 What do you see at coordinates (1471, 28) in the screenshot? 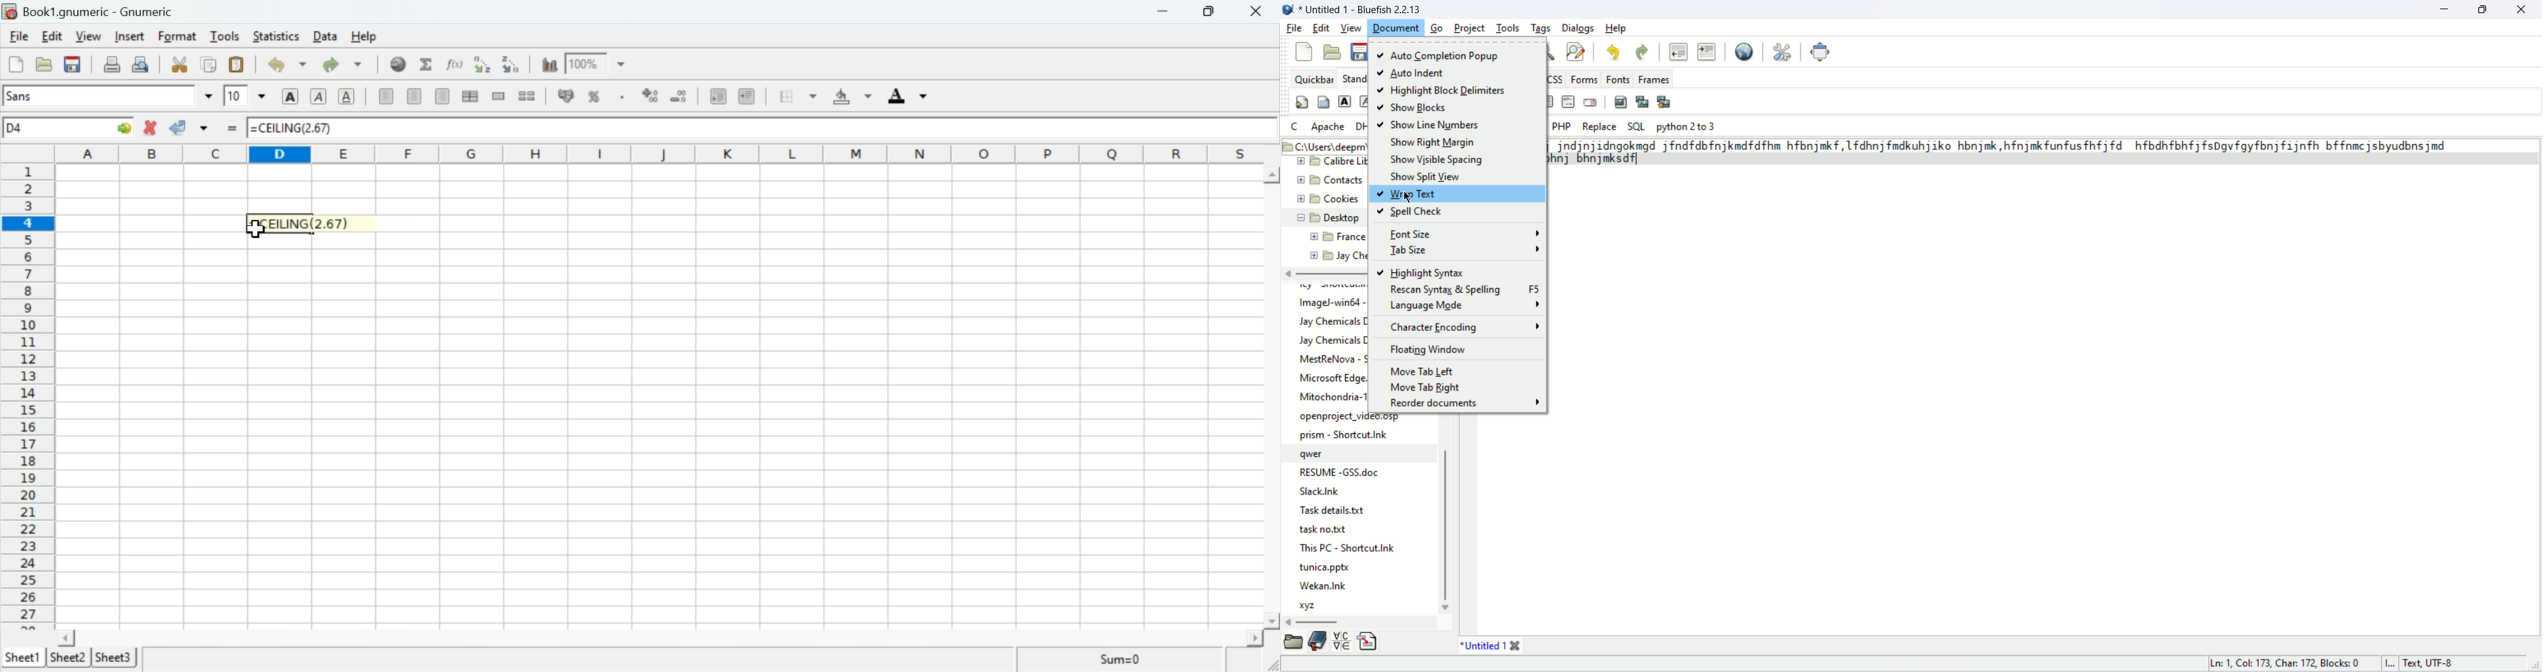
I see `project` at bounding box center [1471, 28].